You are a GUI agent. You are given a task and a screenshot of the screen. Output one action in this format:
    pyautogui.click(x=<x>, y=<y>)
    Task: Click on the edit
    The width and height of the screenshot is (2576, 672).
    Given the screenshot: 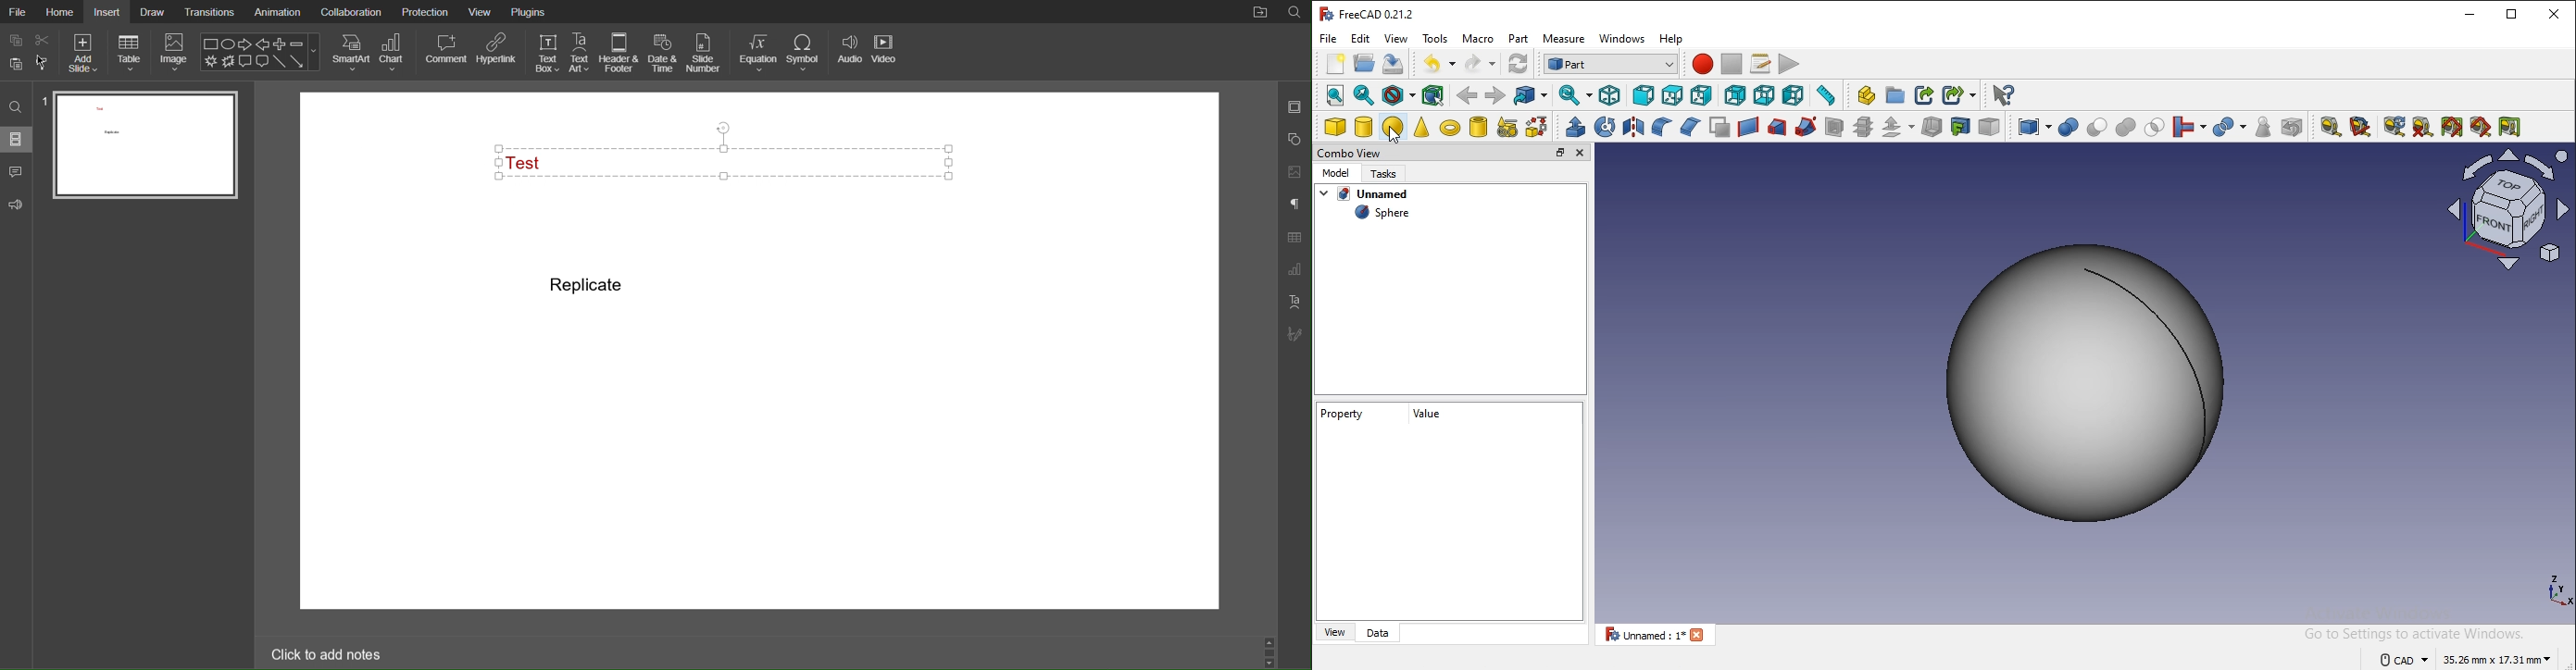 What is the action you would take?
    pyautogui.click(x=1361, y=39)
    